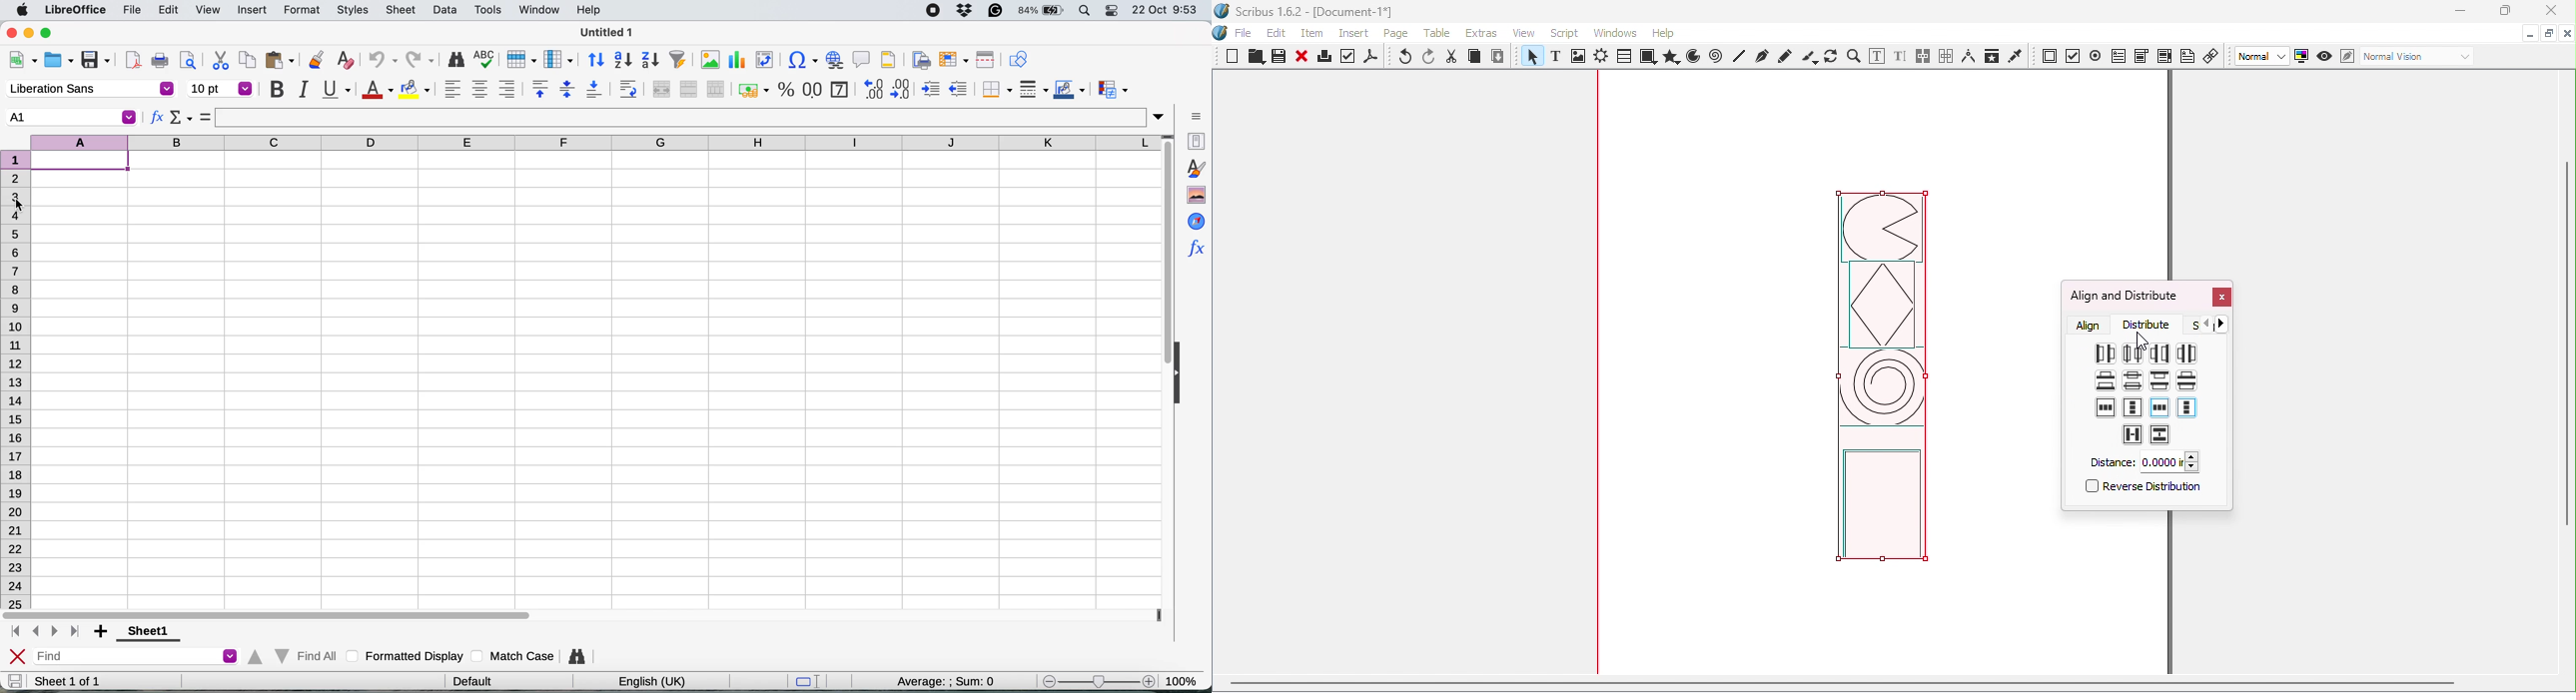 This screenshot has height=700, width=2576. Describe the element at coordinates (1254, 58) in the screenshot. I see `Open` at that location.